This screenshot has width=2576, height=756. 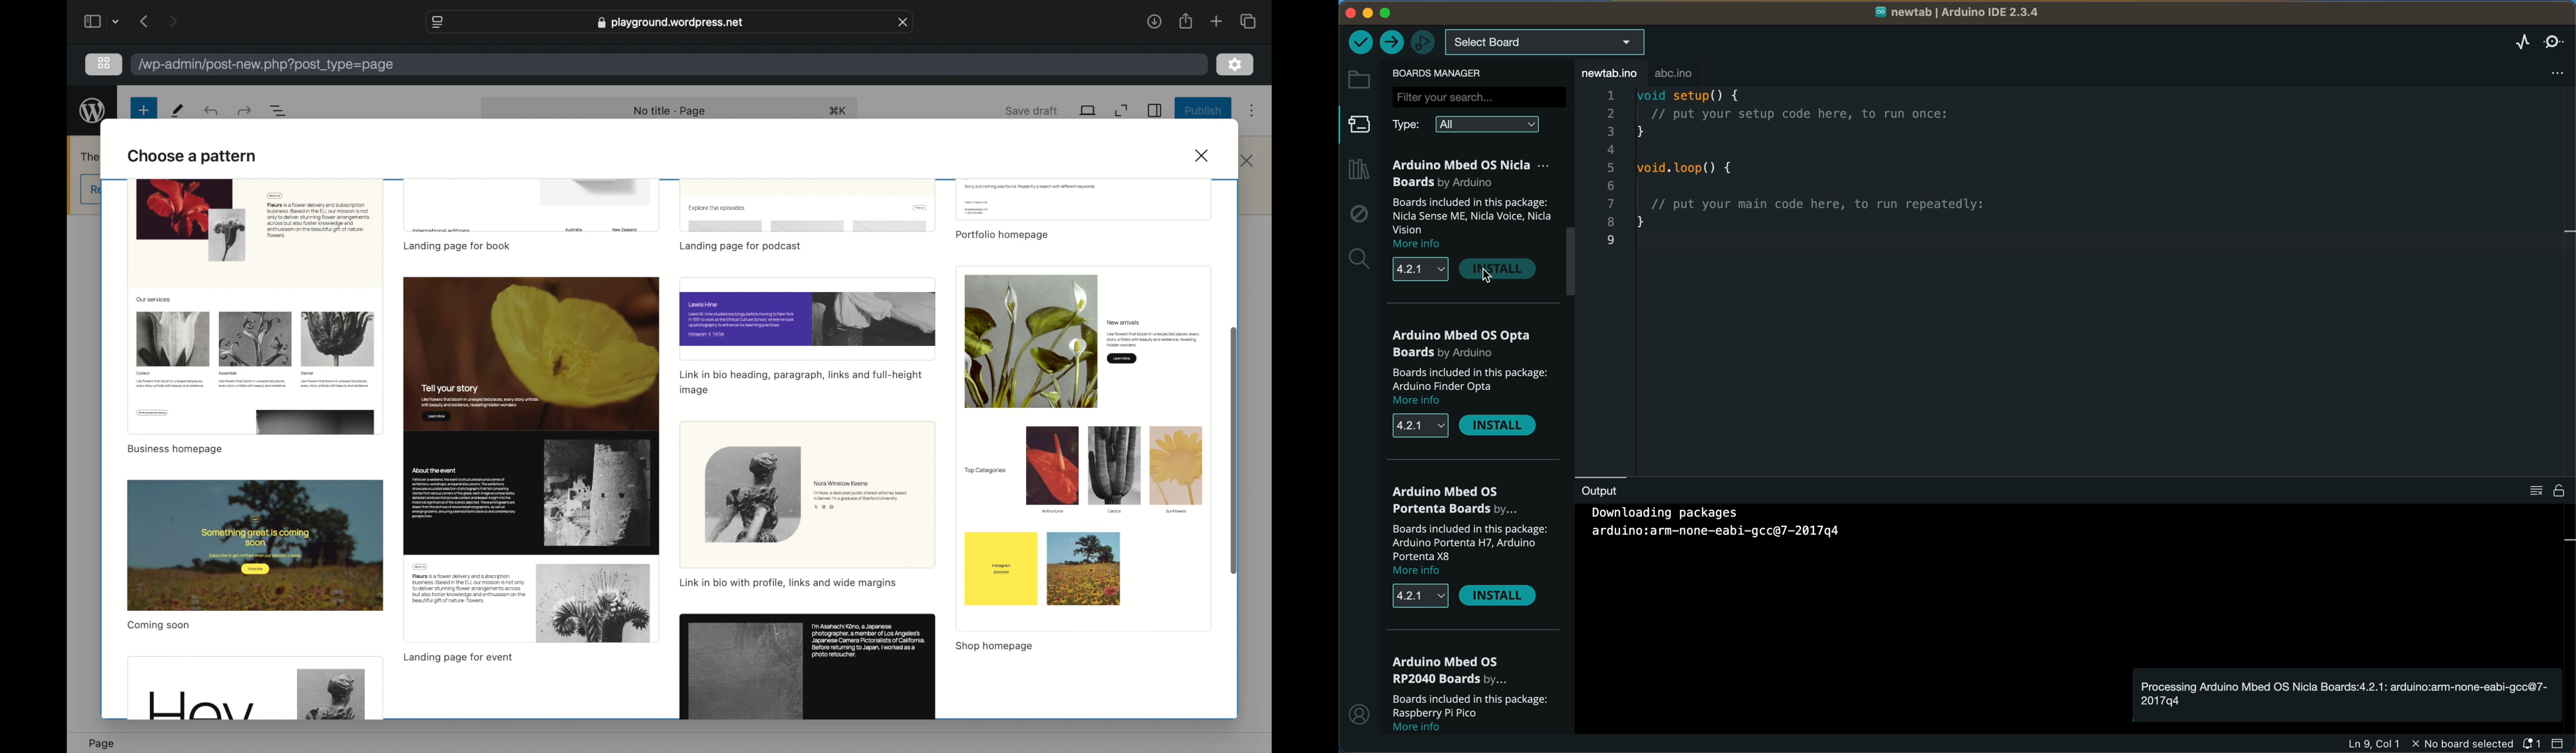 What do you see at coordinates (1247, 161) in the screenshot?
I see `close` at bounding box center [1247, 161].